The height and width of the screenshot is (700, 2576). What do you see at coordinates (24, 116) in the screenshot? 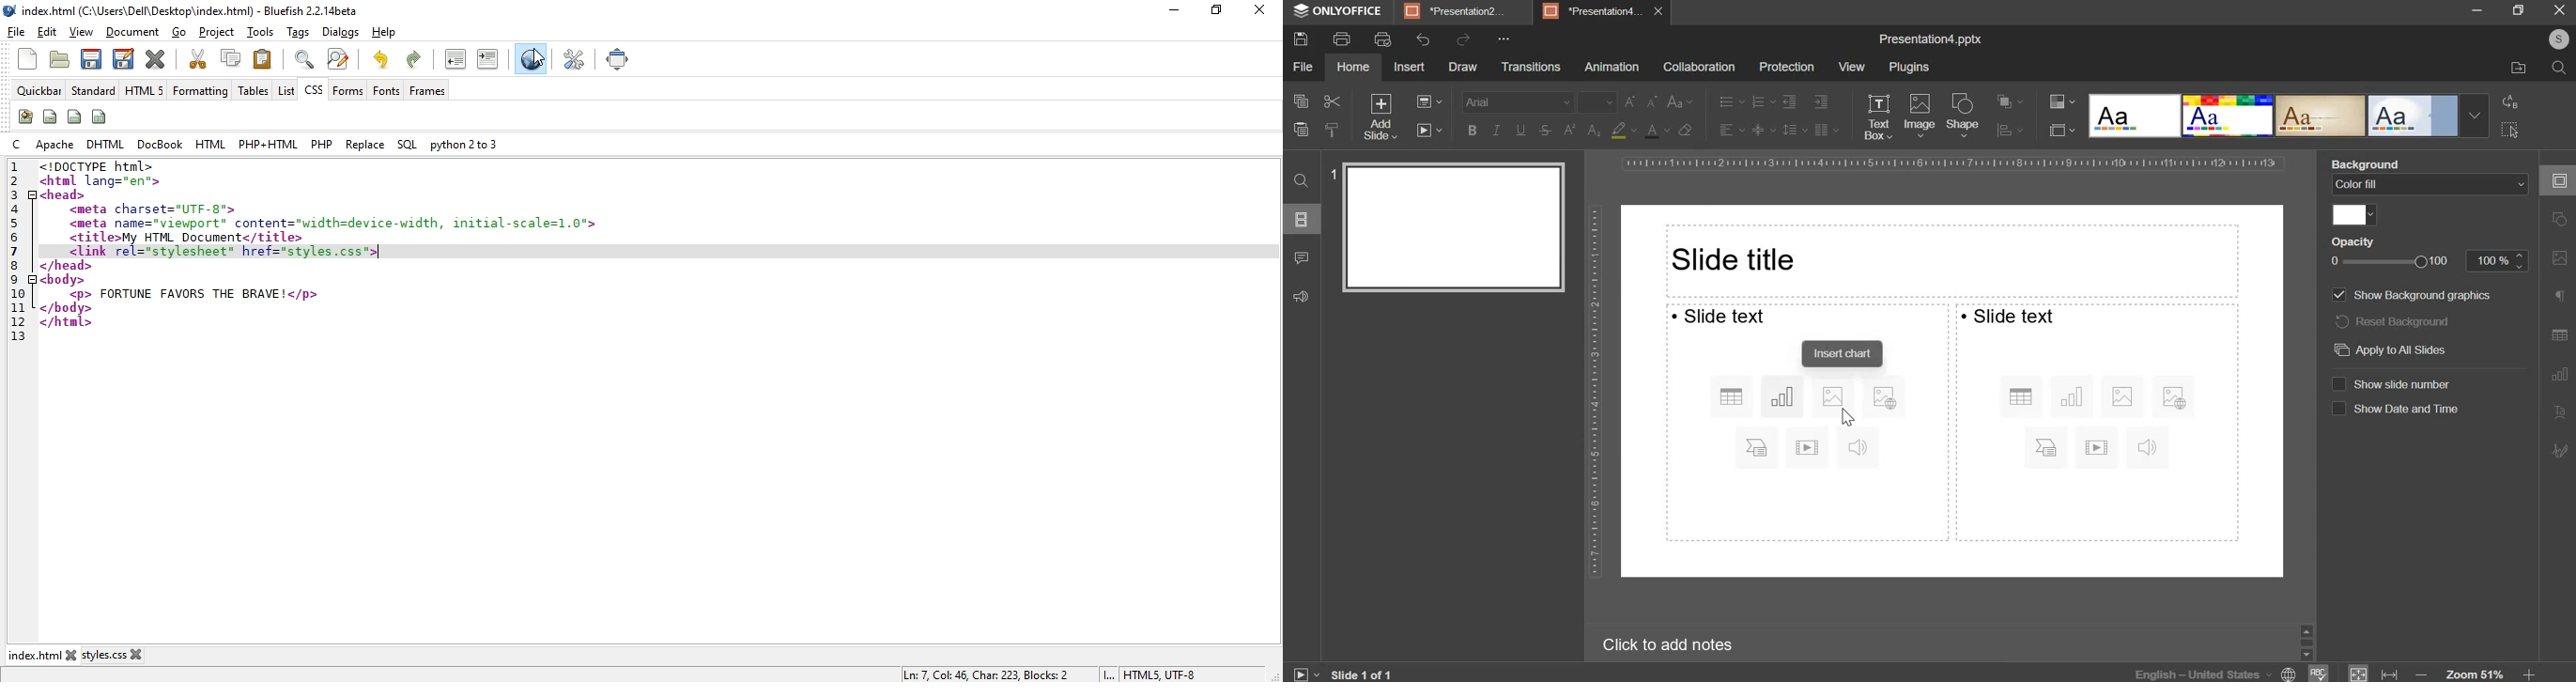
I see `create stylesheet` at bounding box center [24, 116].